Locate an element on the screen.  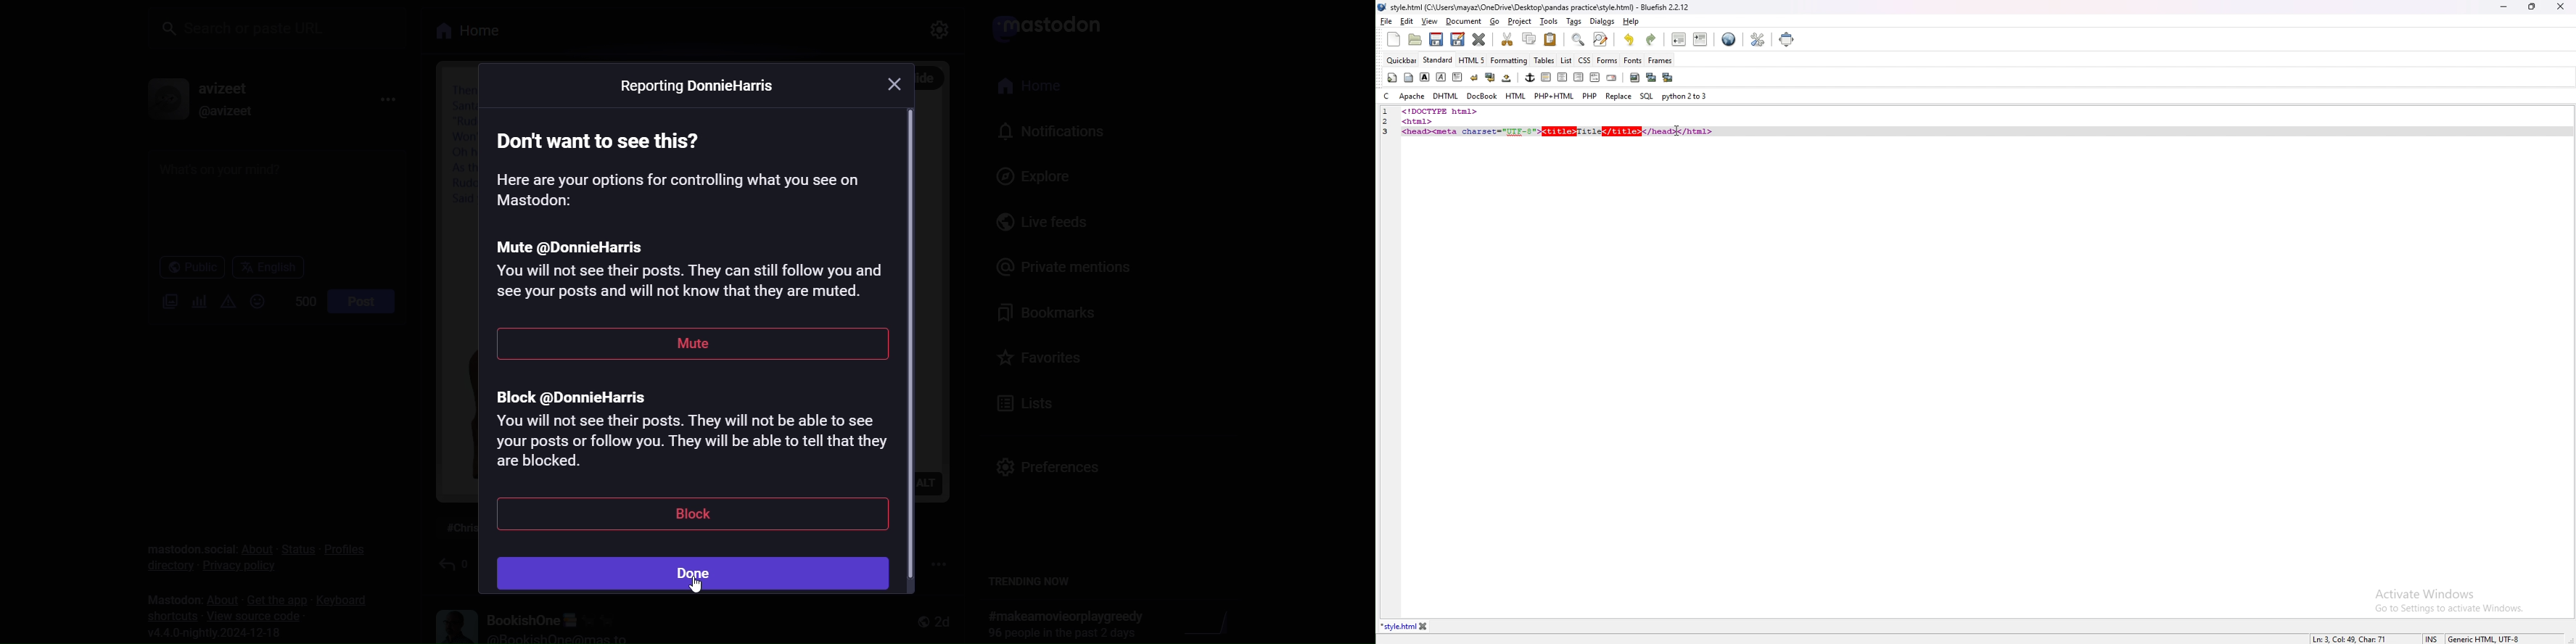
line number is located at coordinates (1389, 131).